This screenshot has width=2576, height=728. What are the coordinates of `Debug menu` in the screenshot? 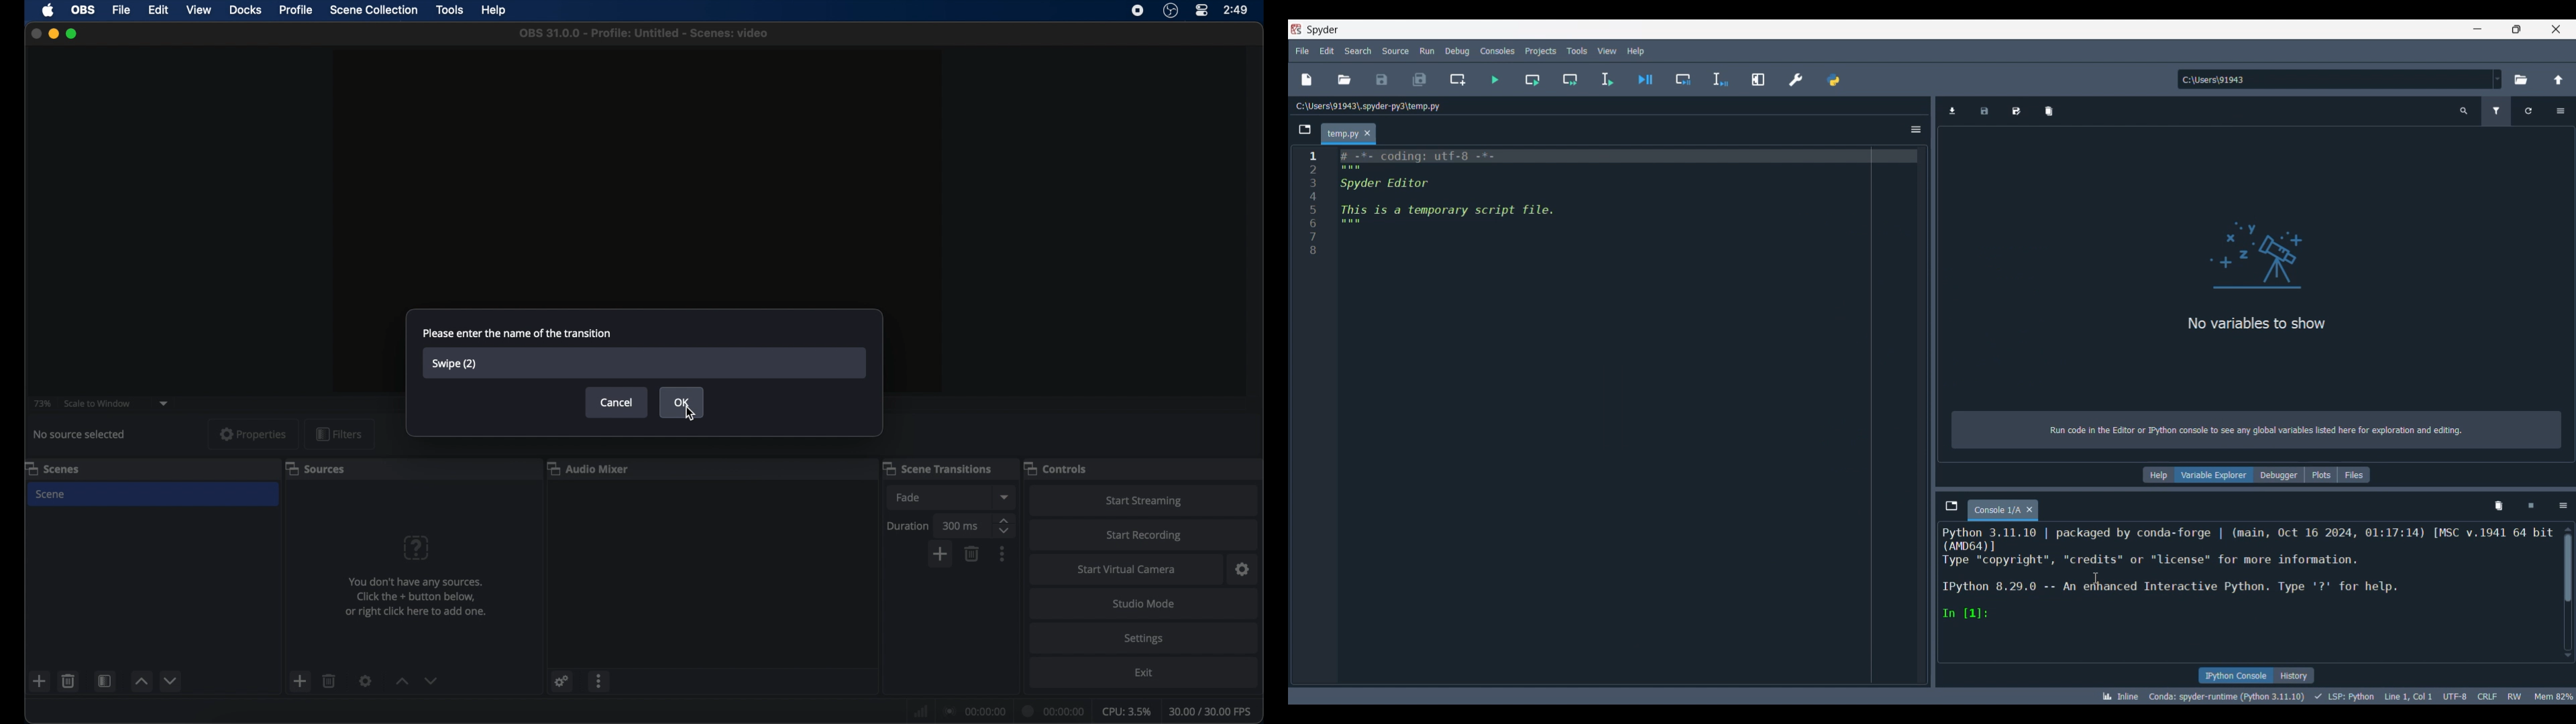 It's located at (1458, 51).